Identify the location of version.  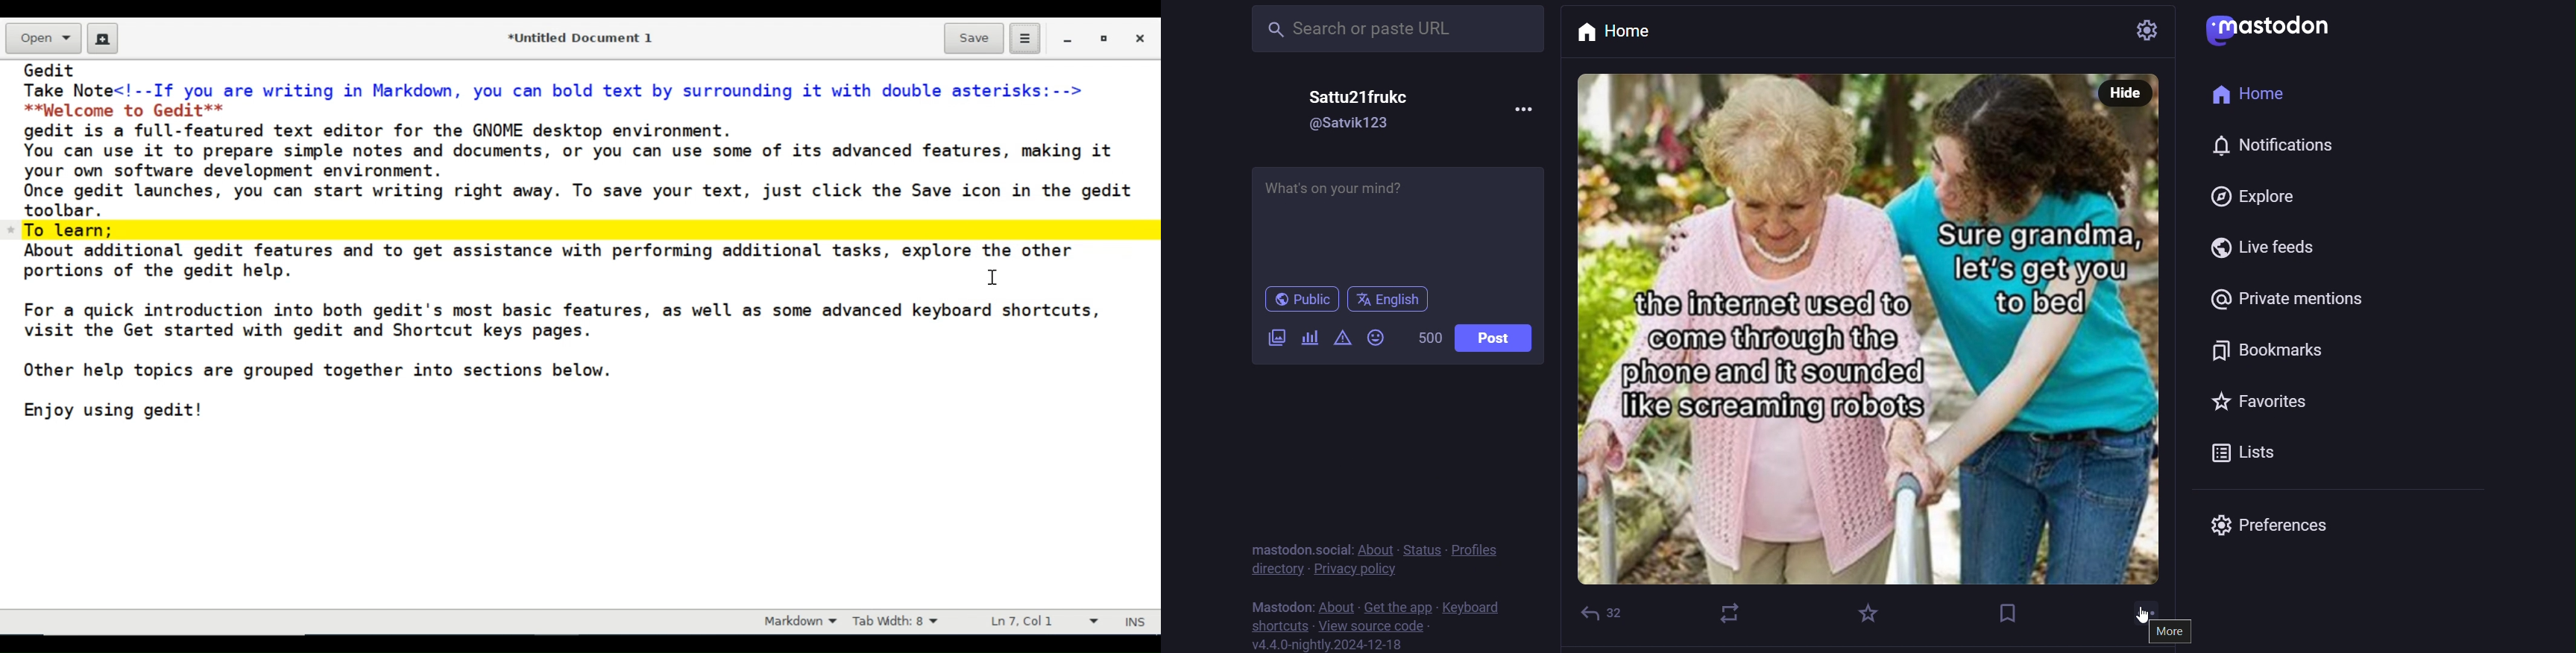
(1326, 644).